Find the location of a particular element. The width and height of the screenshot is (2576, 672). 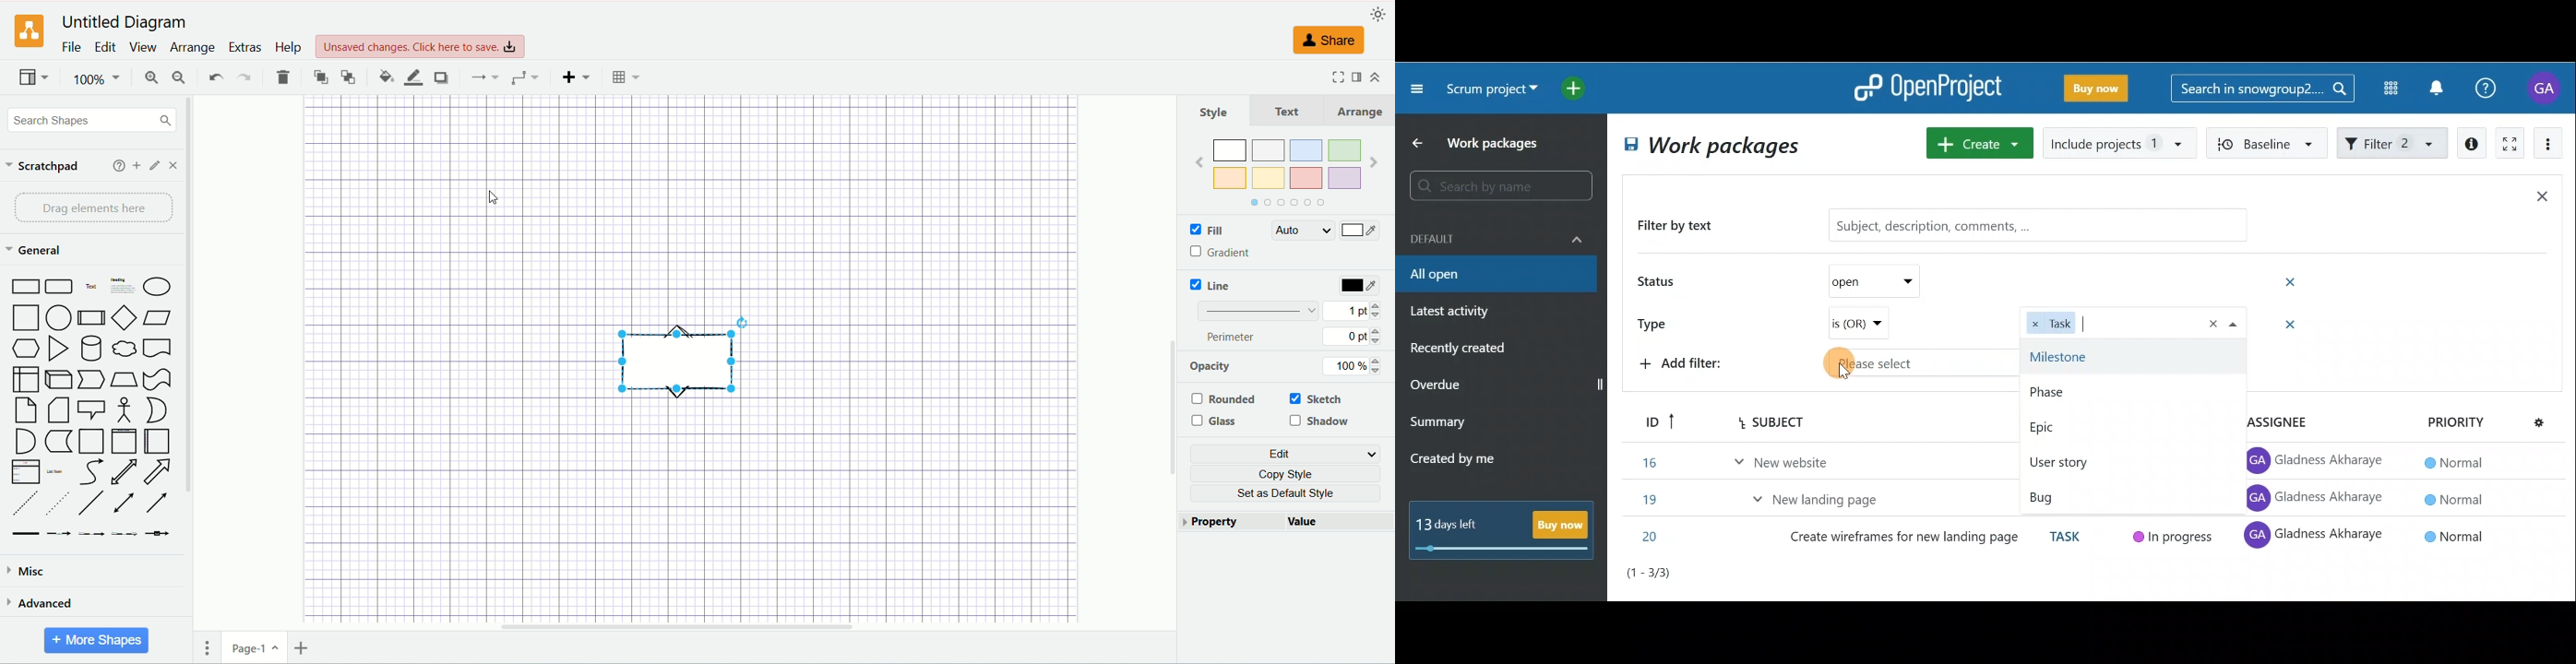

style is located at coordinates (1215, 110).